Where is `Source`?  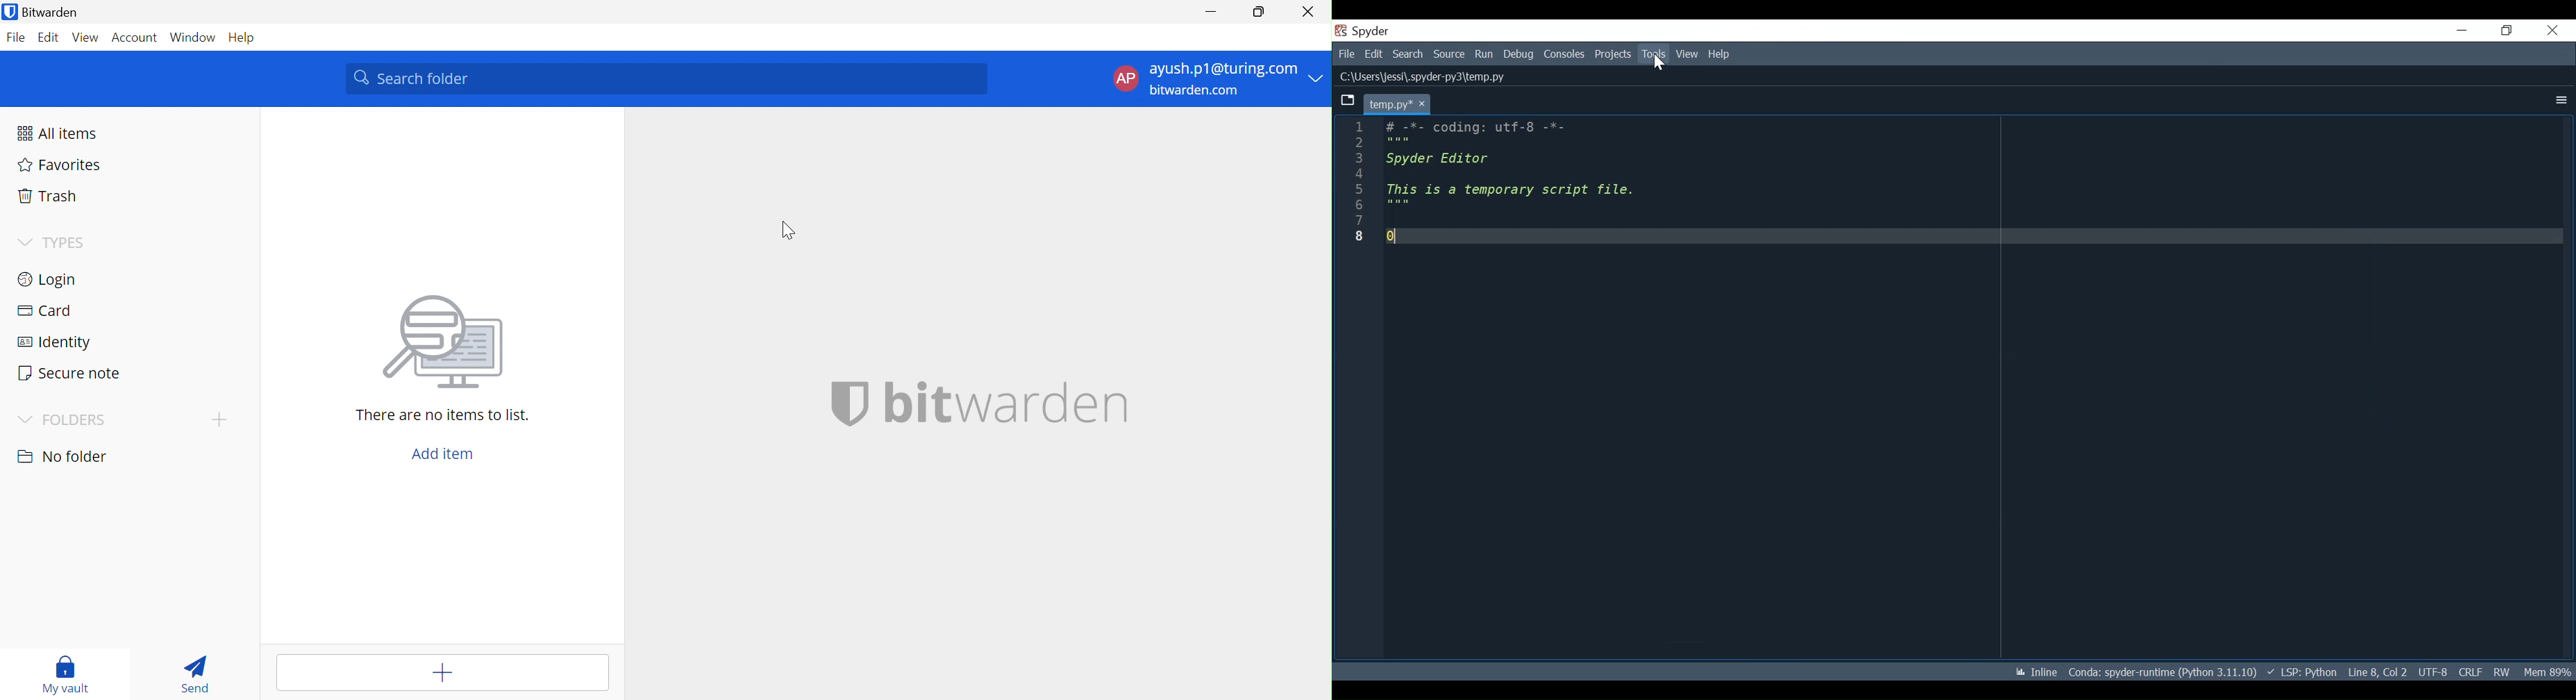
Source is located at coordinates (1449, 54).